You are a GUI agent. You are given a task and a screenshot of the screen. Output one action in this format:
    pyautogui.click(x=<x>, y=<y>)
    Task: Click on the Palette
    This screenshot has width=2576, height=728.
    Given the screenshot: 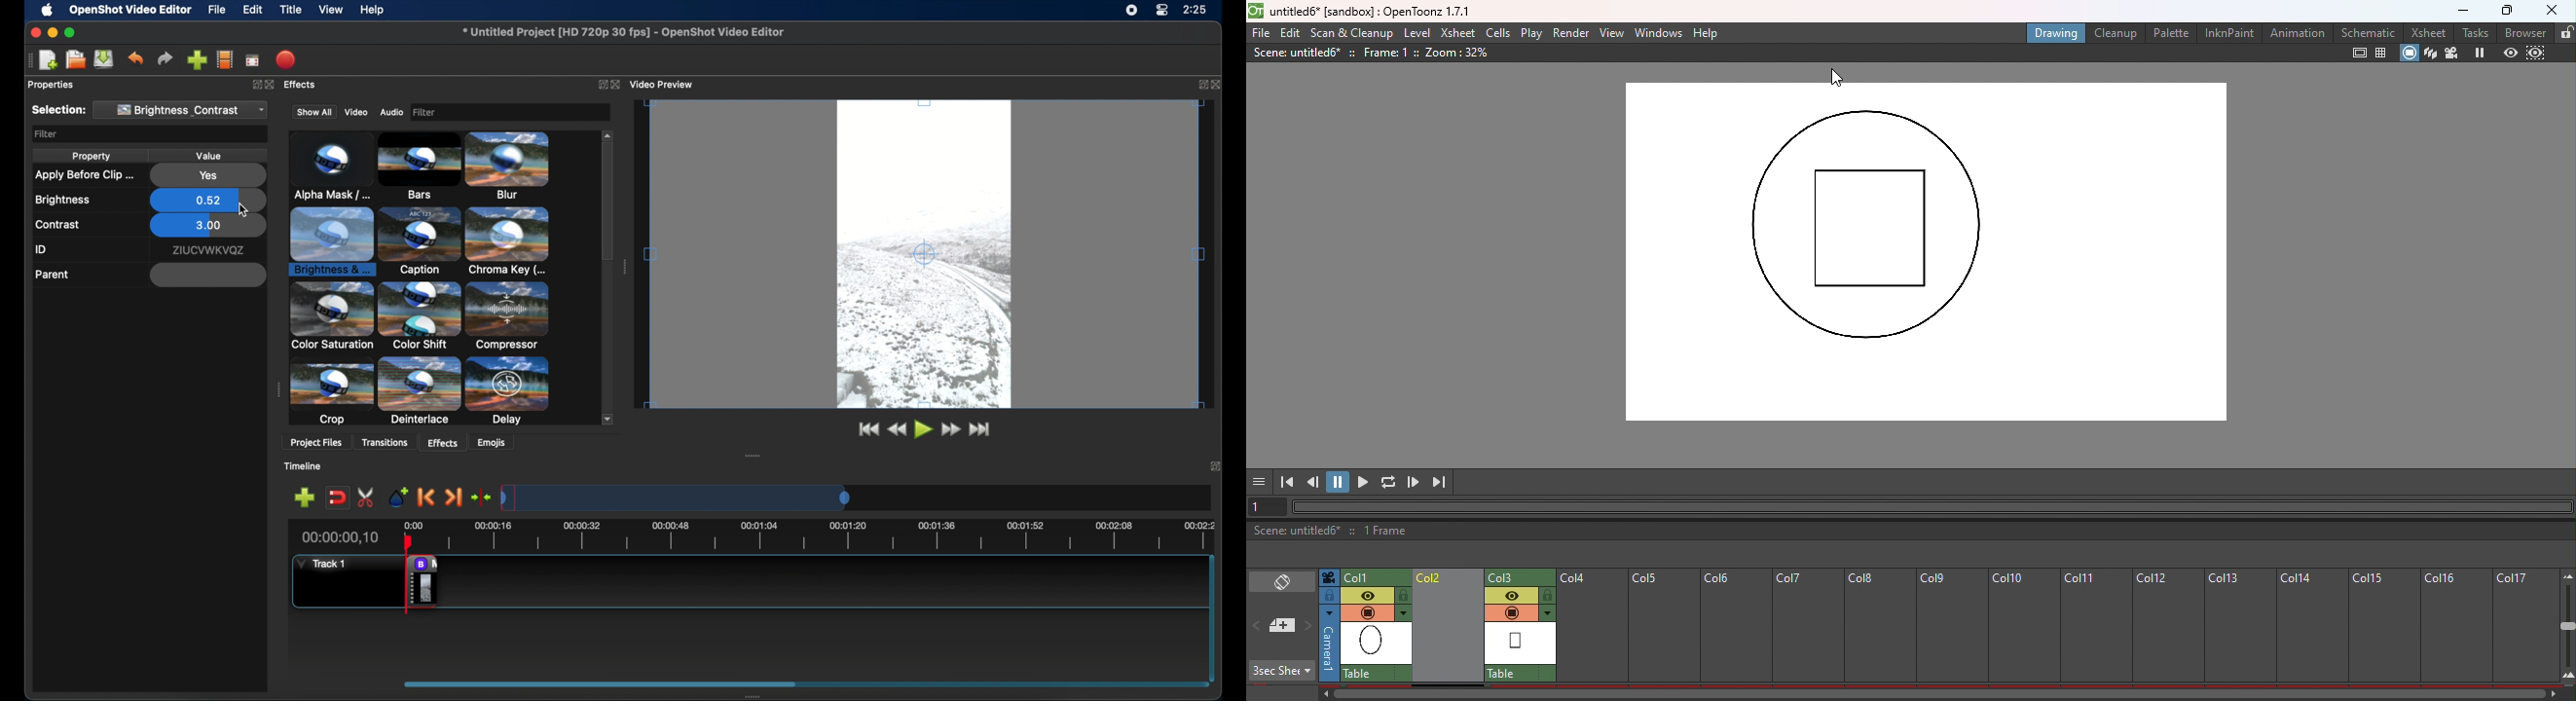 What is the action you would take?
    pyautogui.click(x=2170, y=34)
    